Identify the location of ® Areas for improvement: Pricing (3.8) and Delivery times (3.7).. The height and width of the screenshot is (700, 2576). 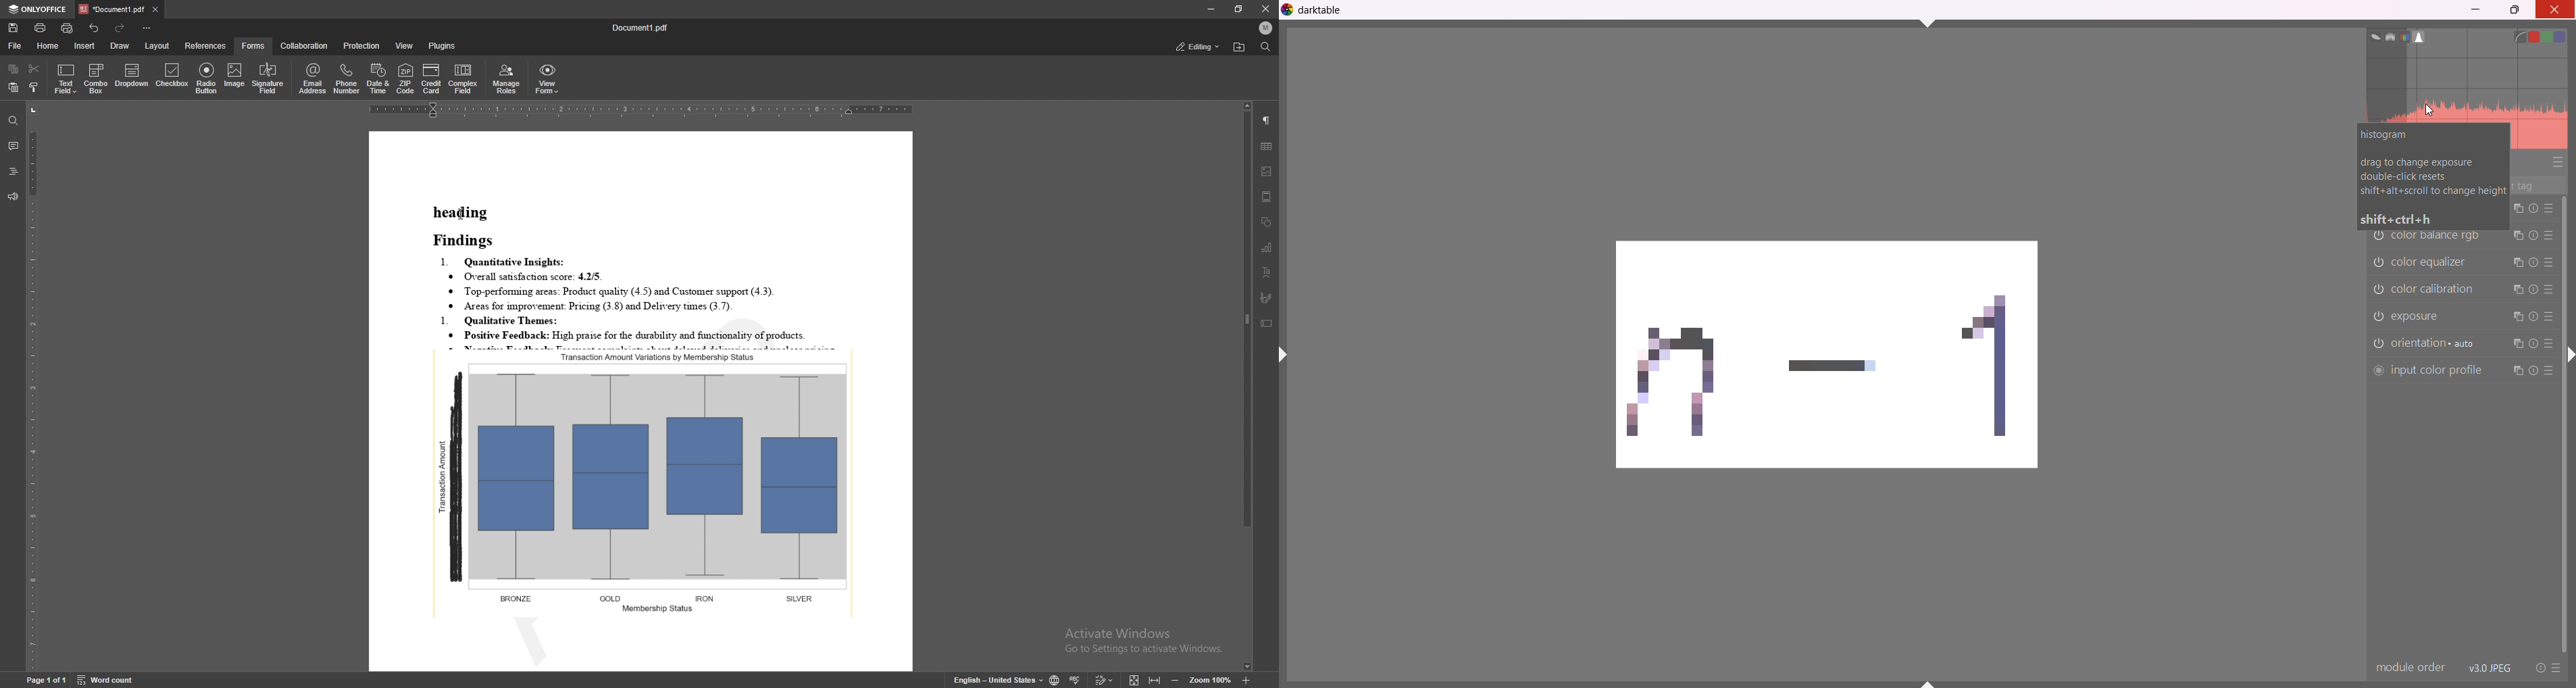
(591, 306).